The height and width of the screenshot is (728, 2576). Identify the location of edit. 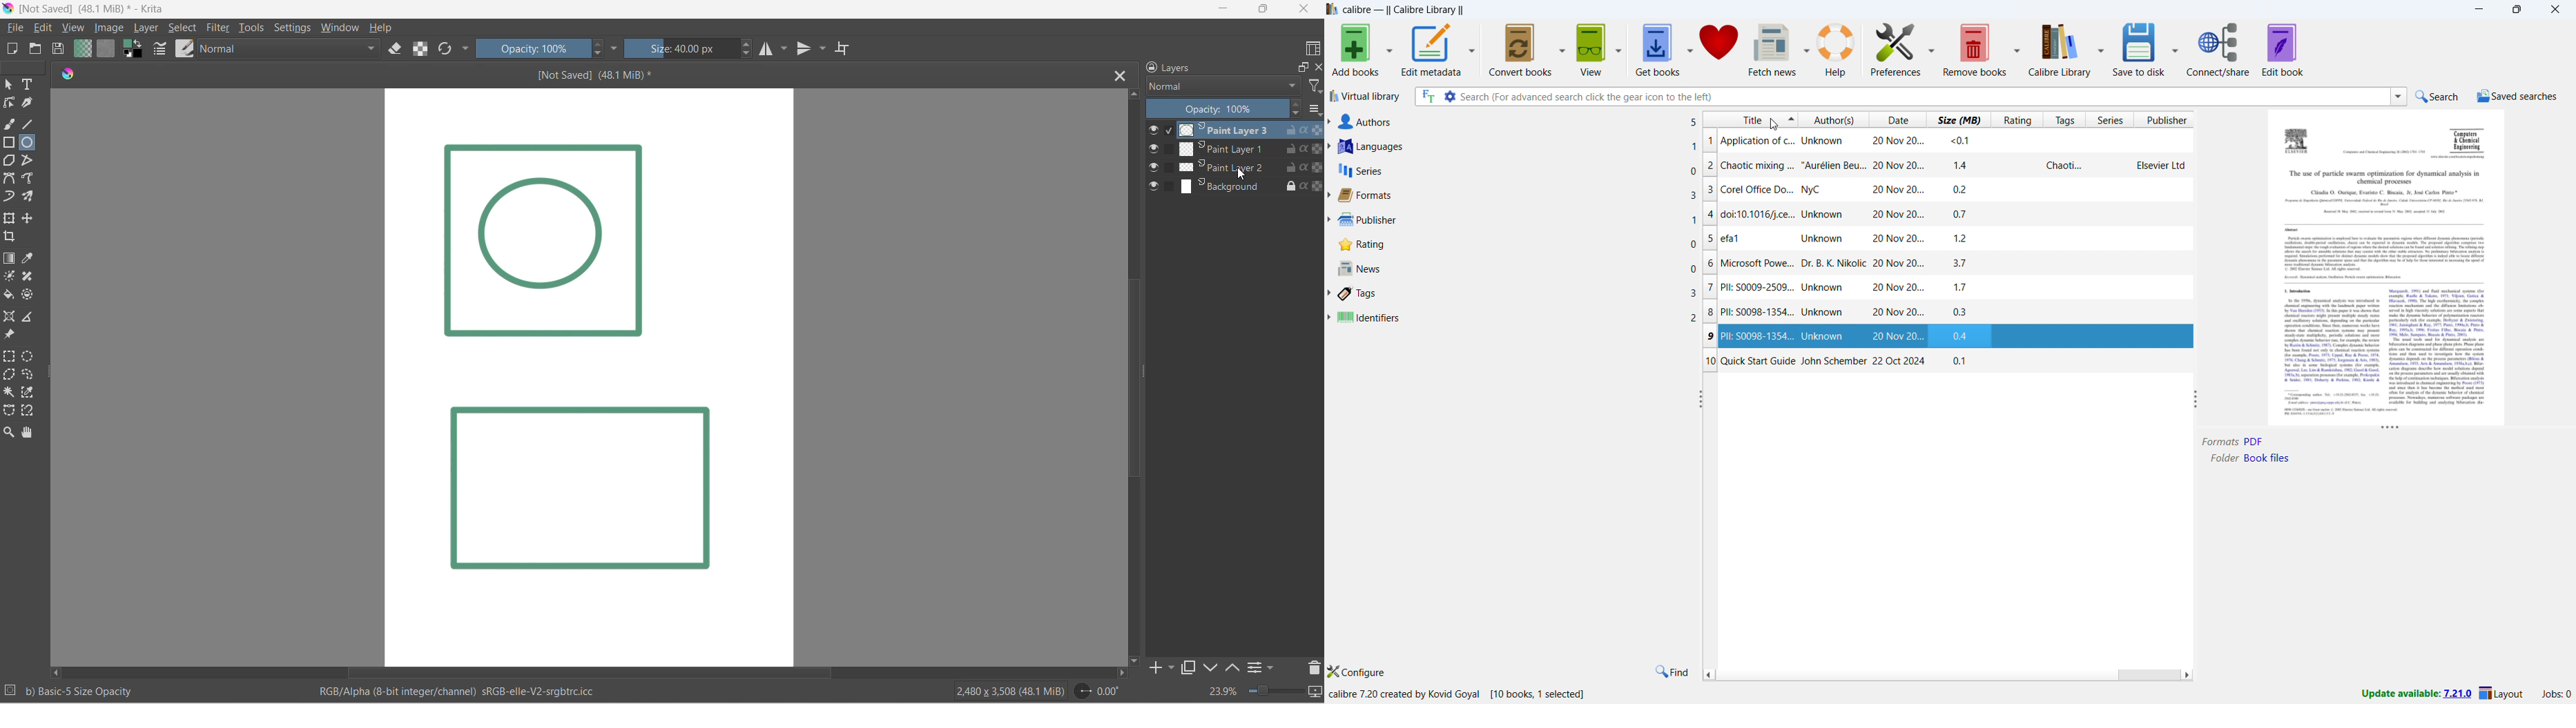
(42, 28).